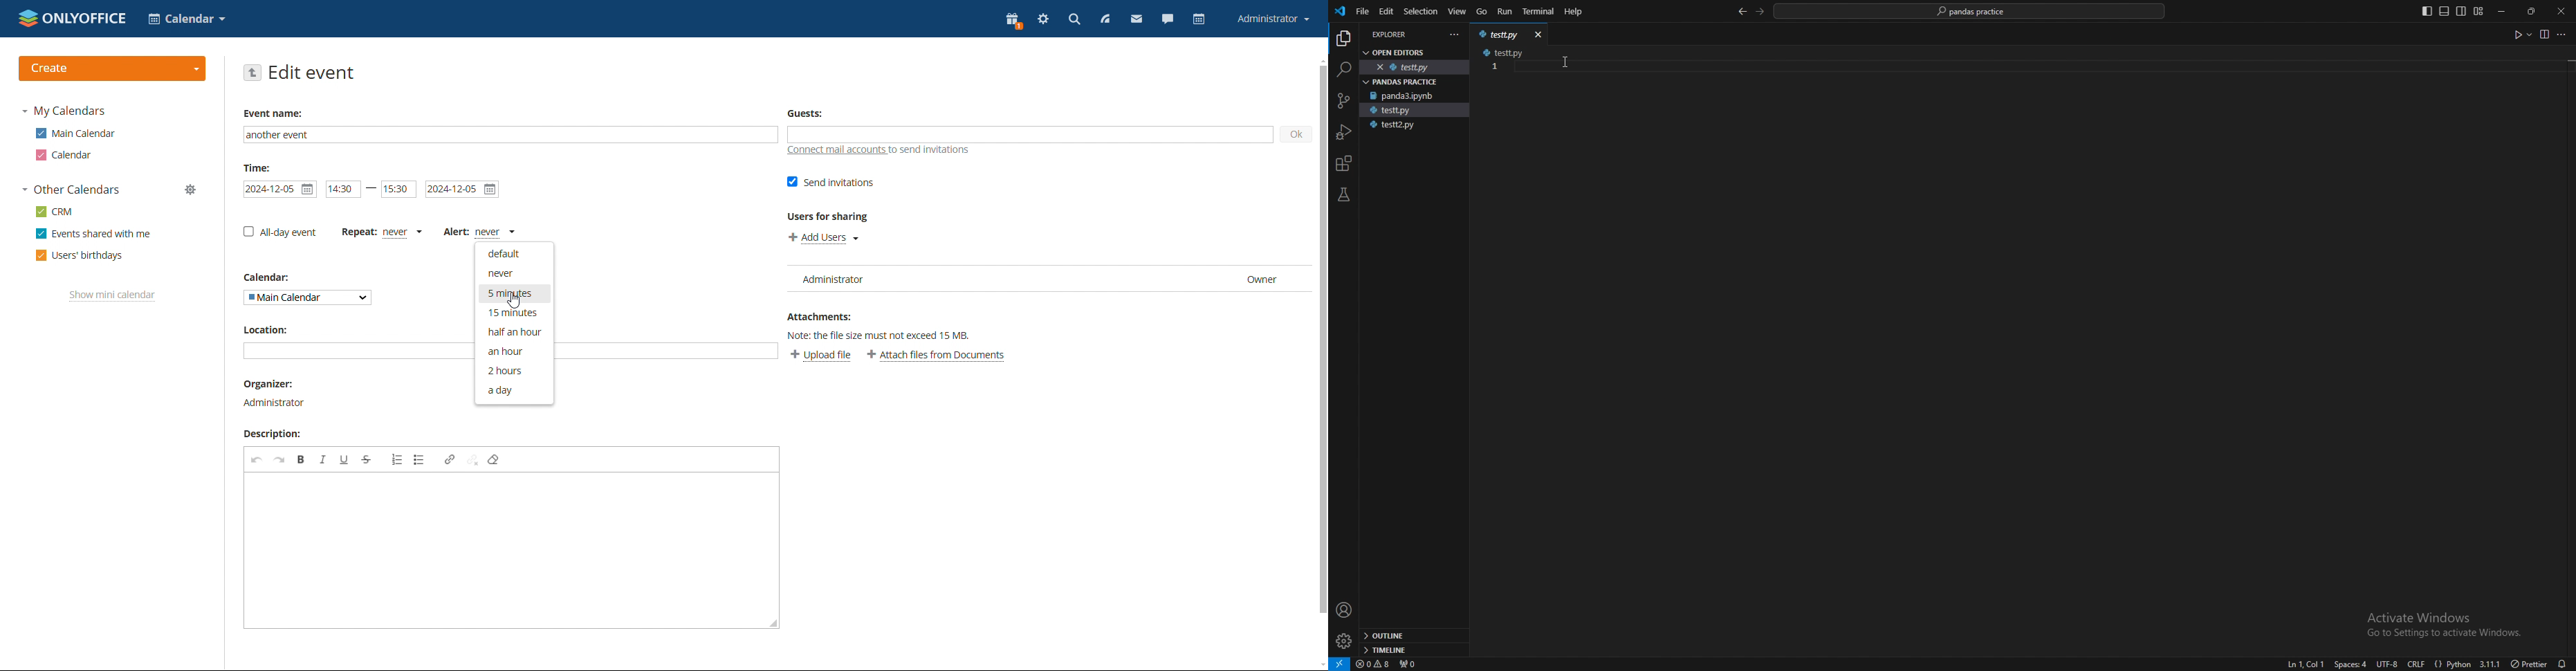 This screenshot has height=672, width=2576. I want to click on connect mail accounts to send inviattion, so click(878, 150).